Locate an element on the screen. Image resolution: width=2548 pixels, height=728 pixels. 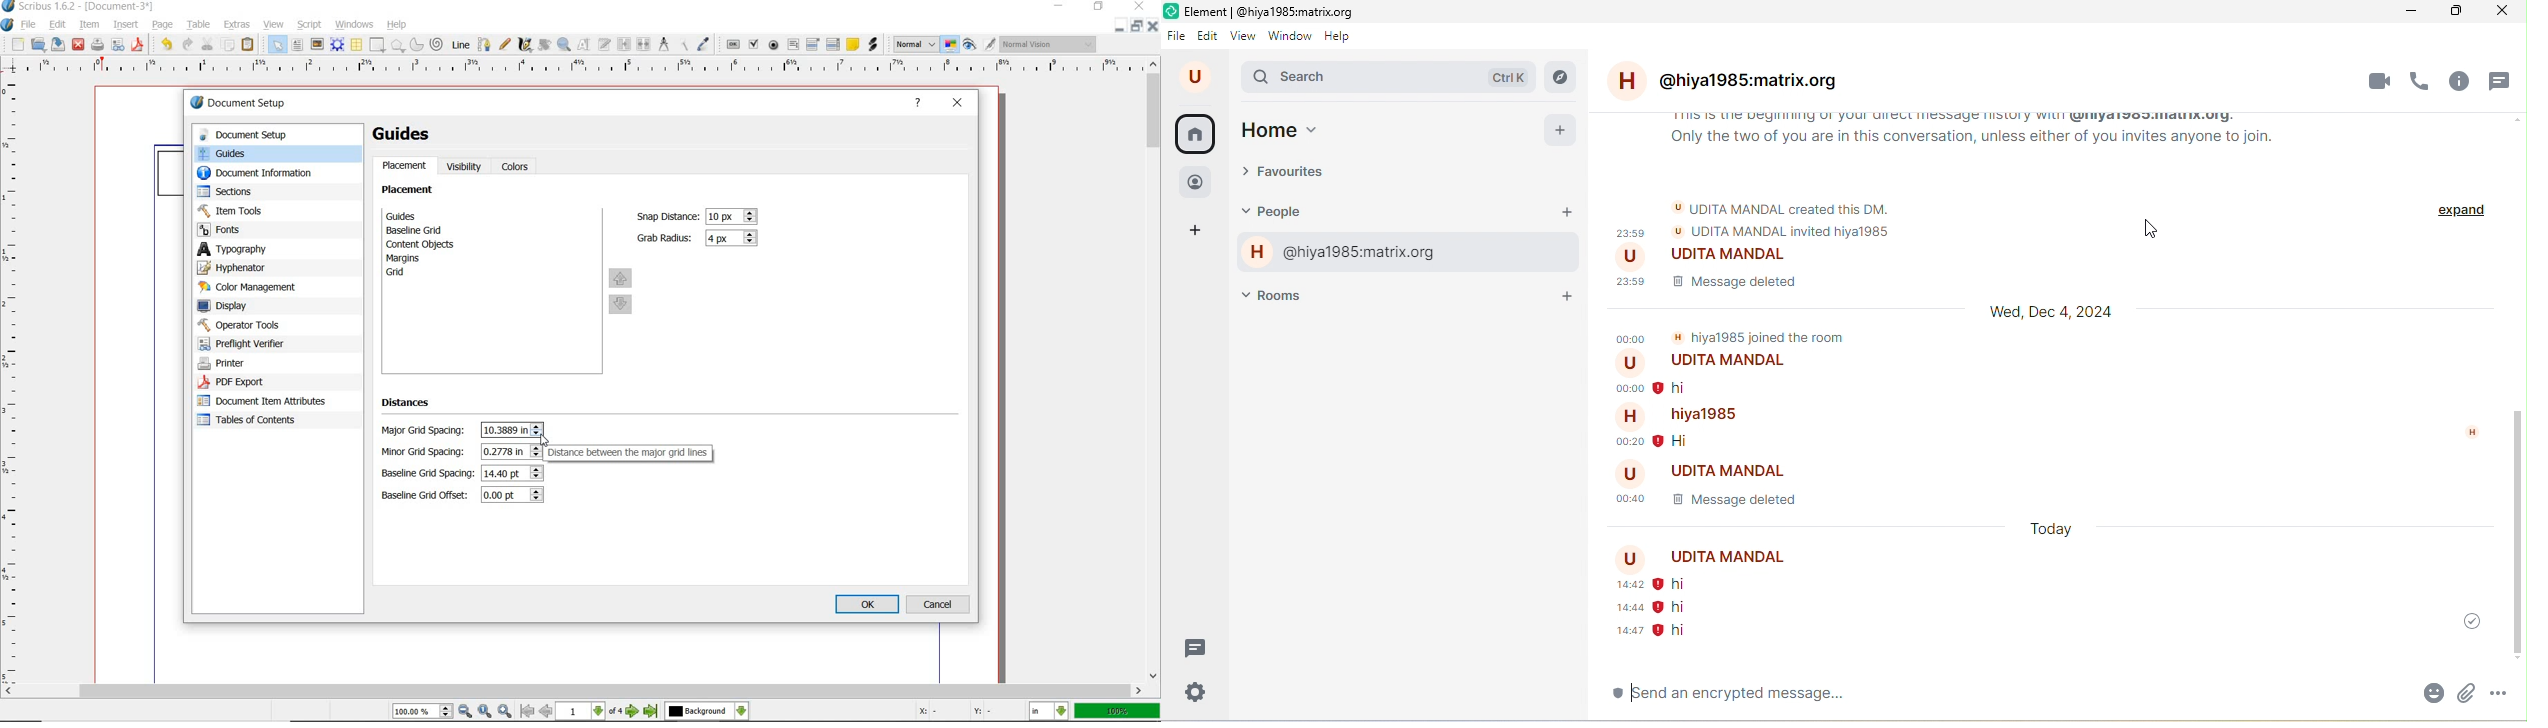
ok is located at coordinates (868, 605).